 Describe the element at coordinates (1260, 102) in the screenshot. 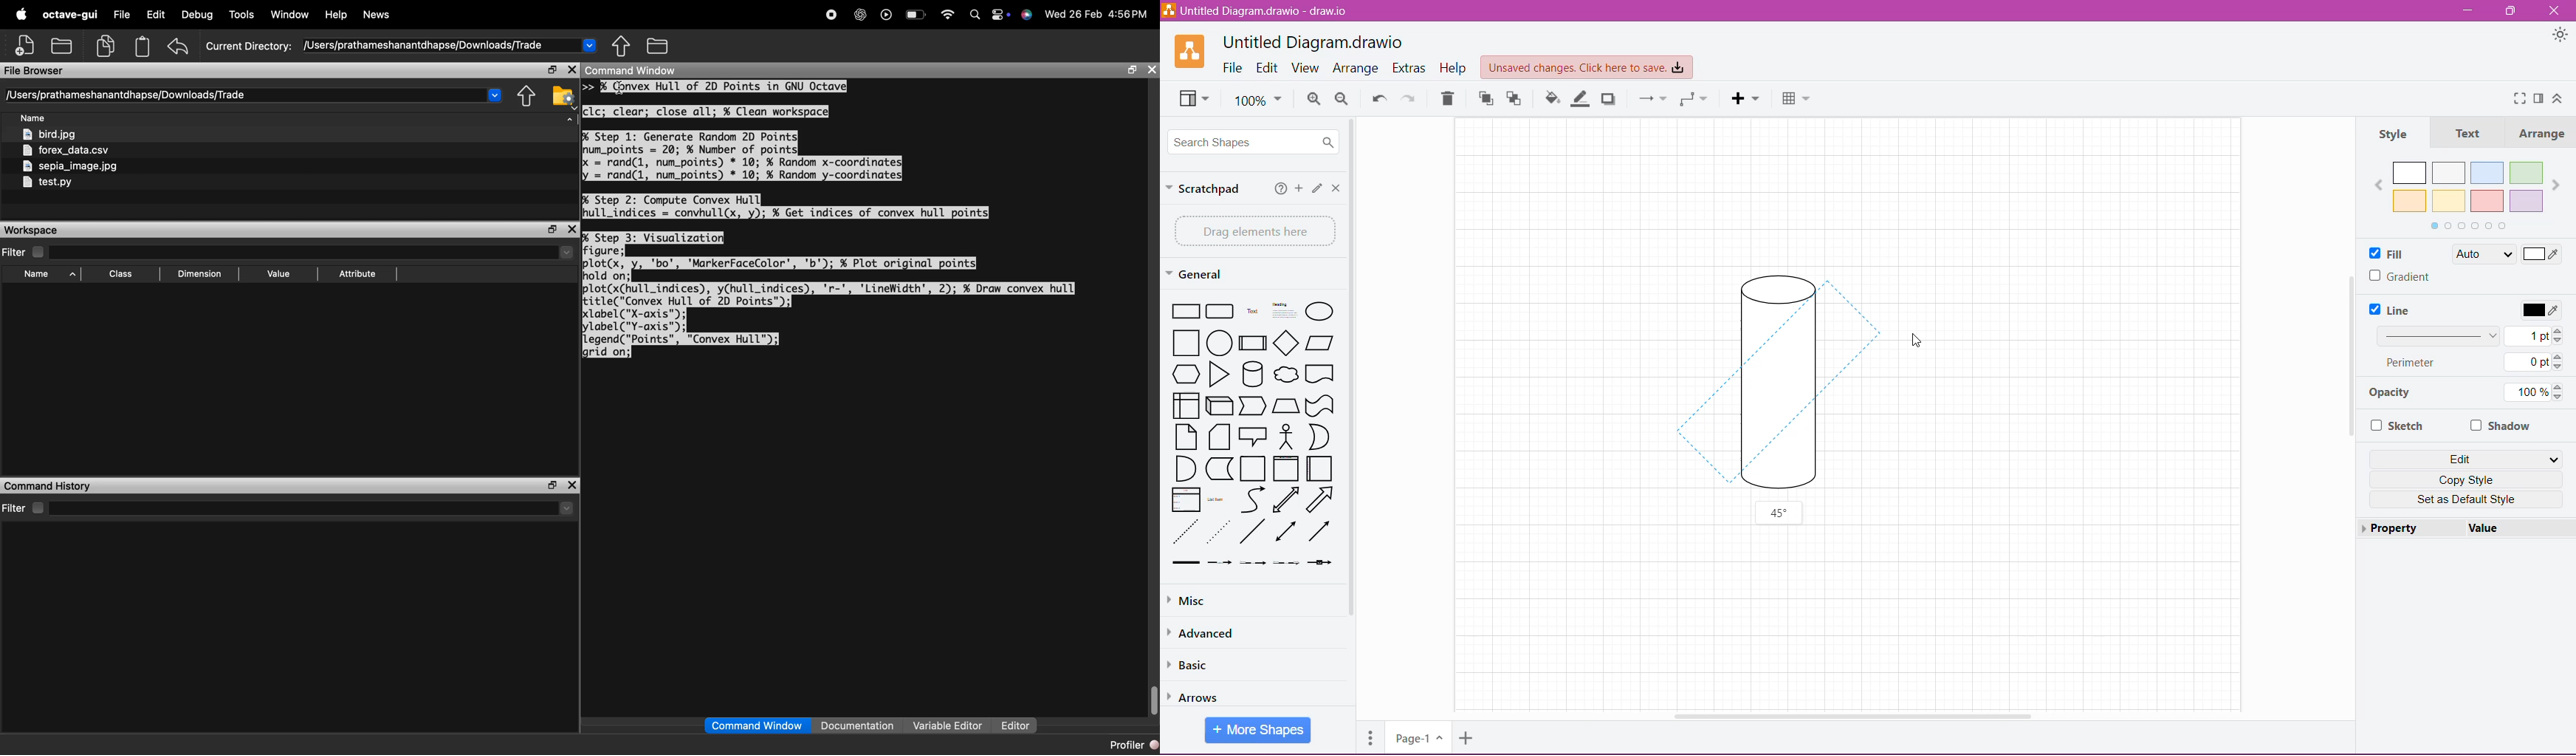

I see `Zoom` at that location.